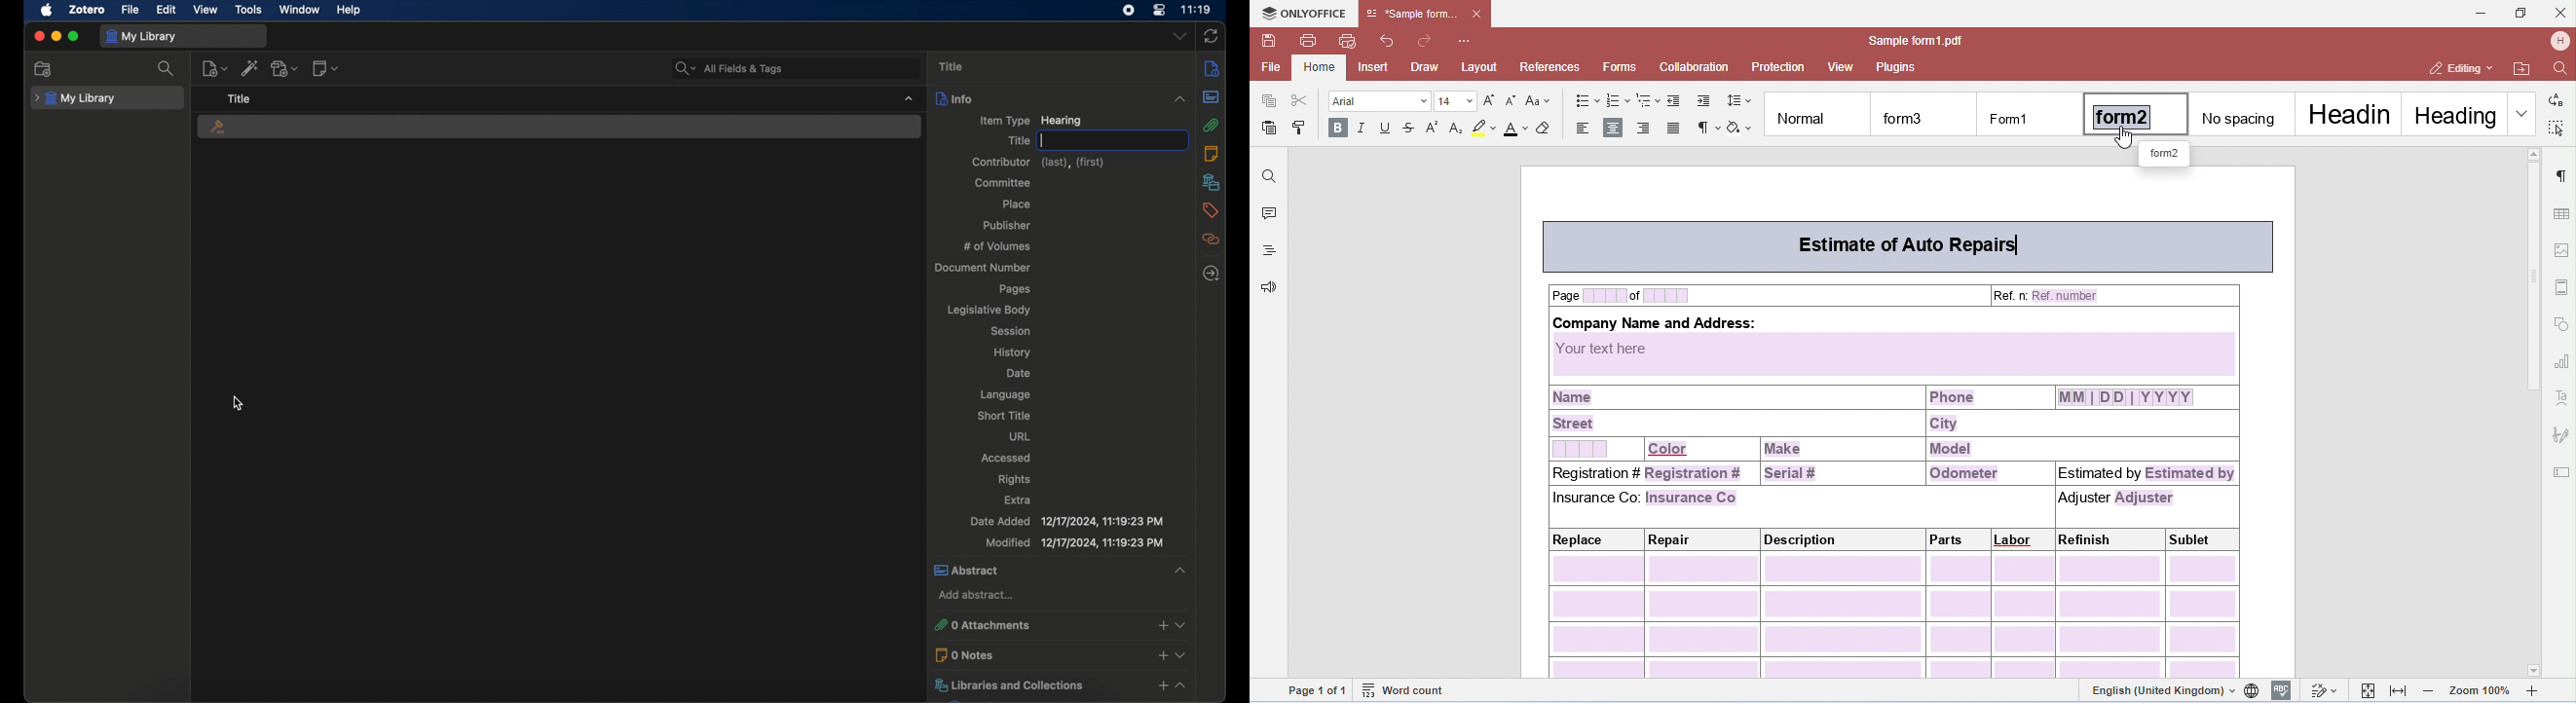  What do you see at coordinates (908, 98) in the screenshot?
I see `dropdown` at bounding box center [908, 98].